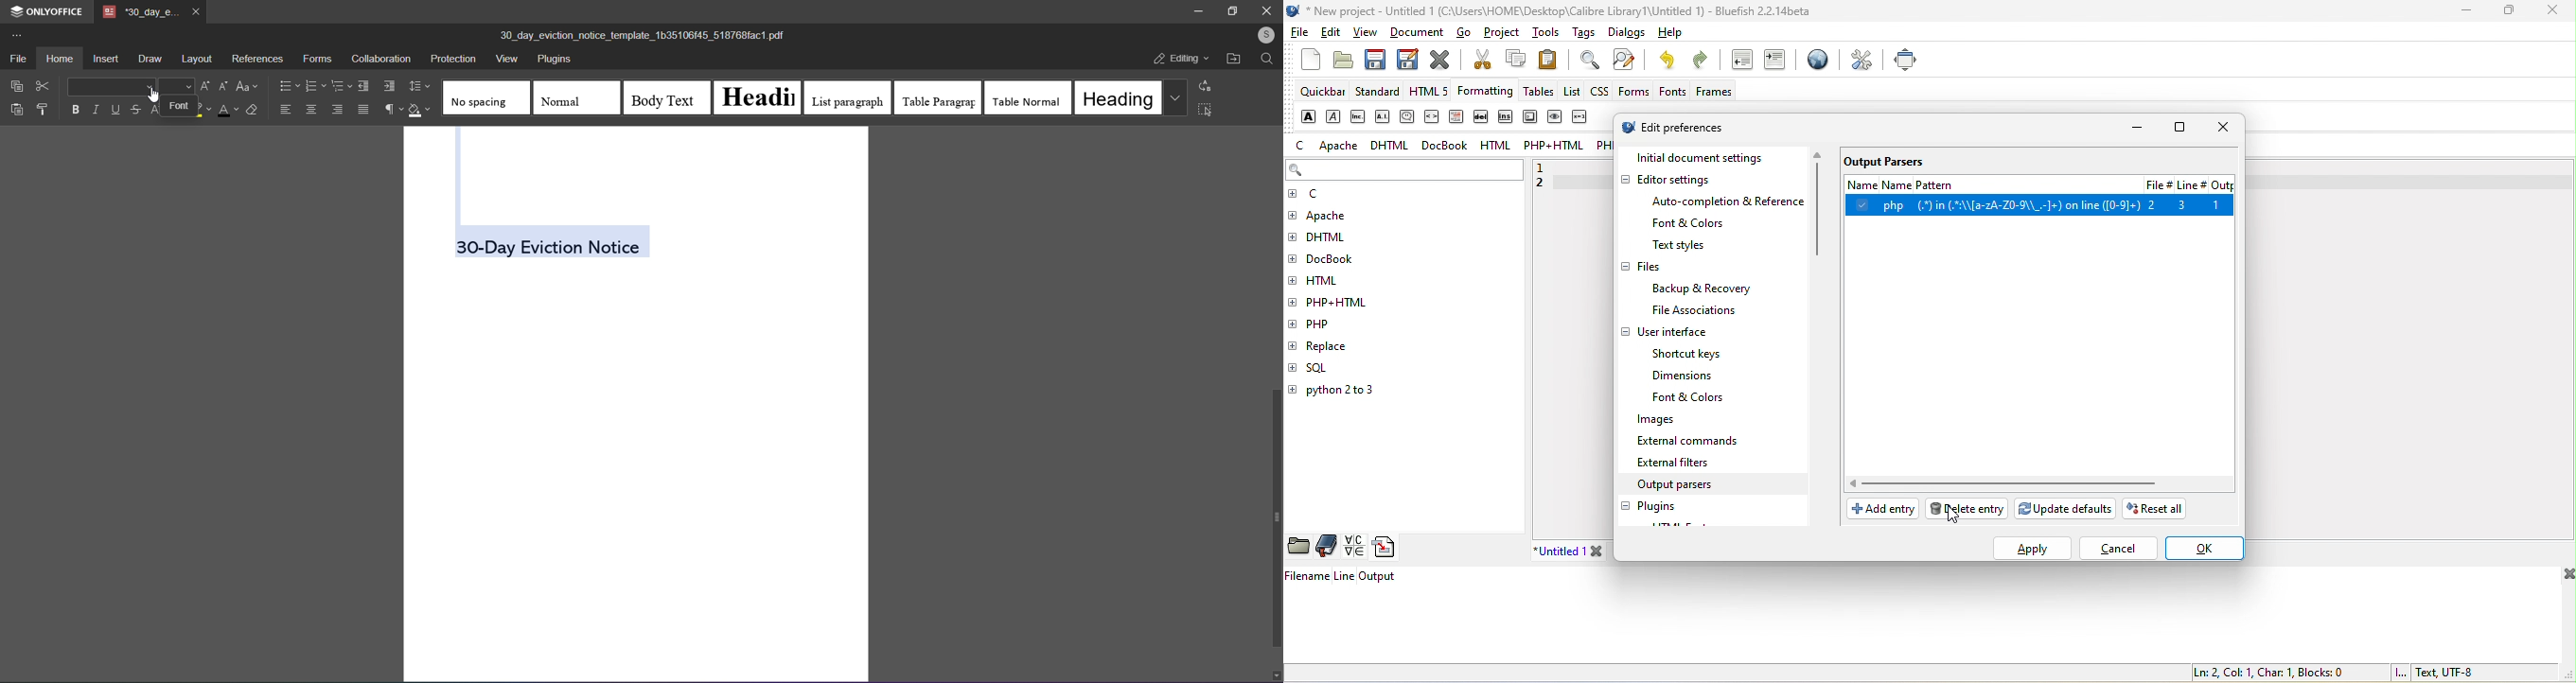 The width and height of the screenshot is (2576, 700). Describe the element at coordinates (1545, 185) in the screenshot. I see `2` at that location.